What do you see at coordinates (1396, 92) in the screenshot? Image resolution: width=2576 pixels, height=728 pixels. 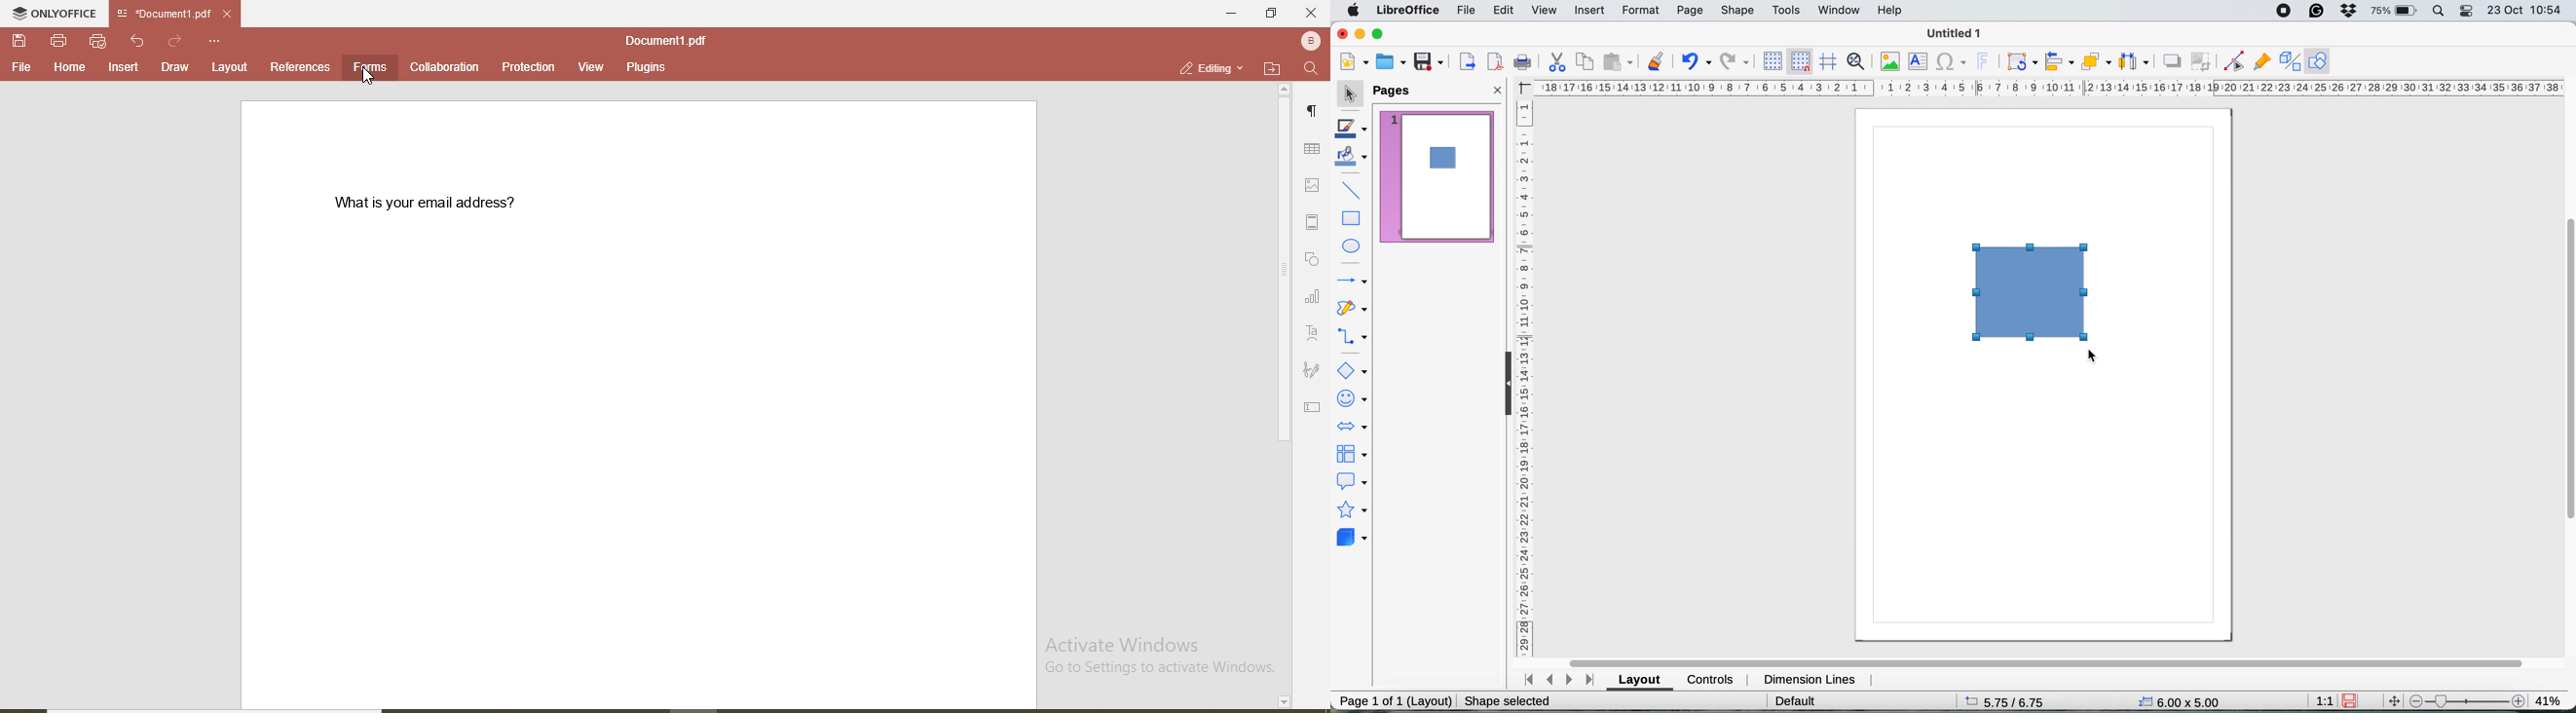 I see `pages` at bounding box center [1396, 92].